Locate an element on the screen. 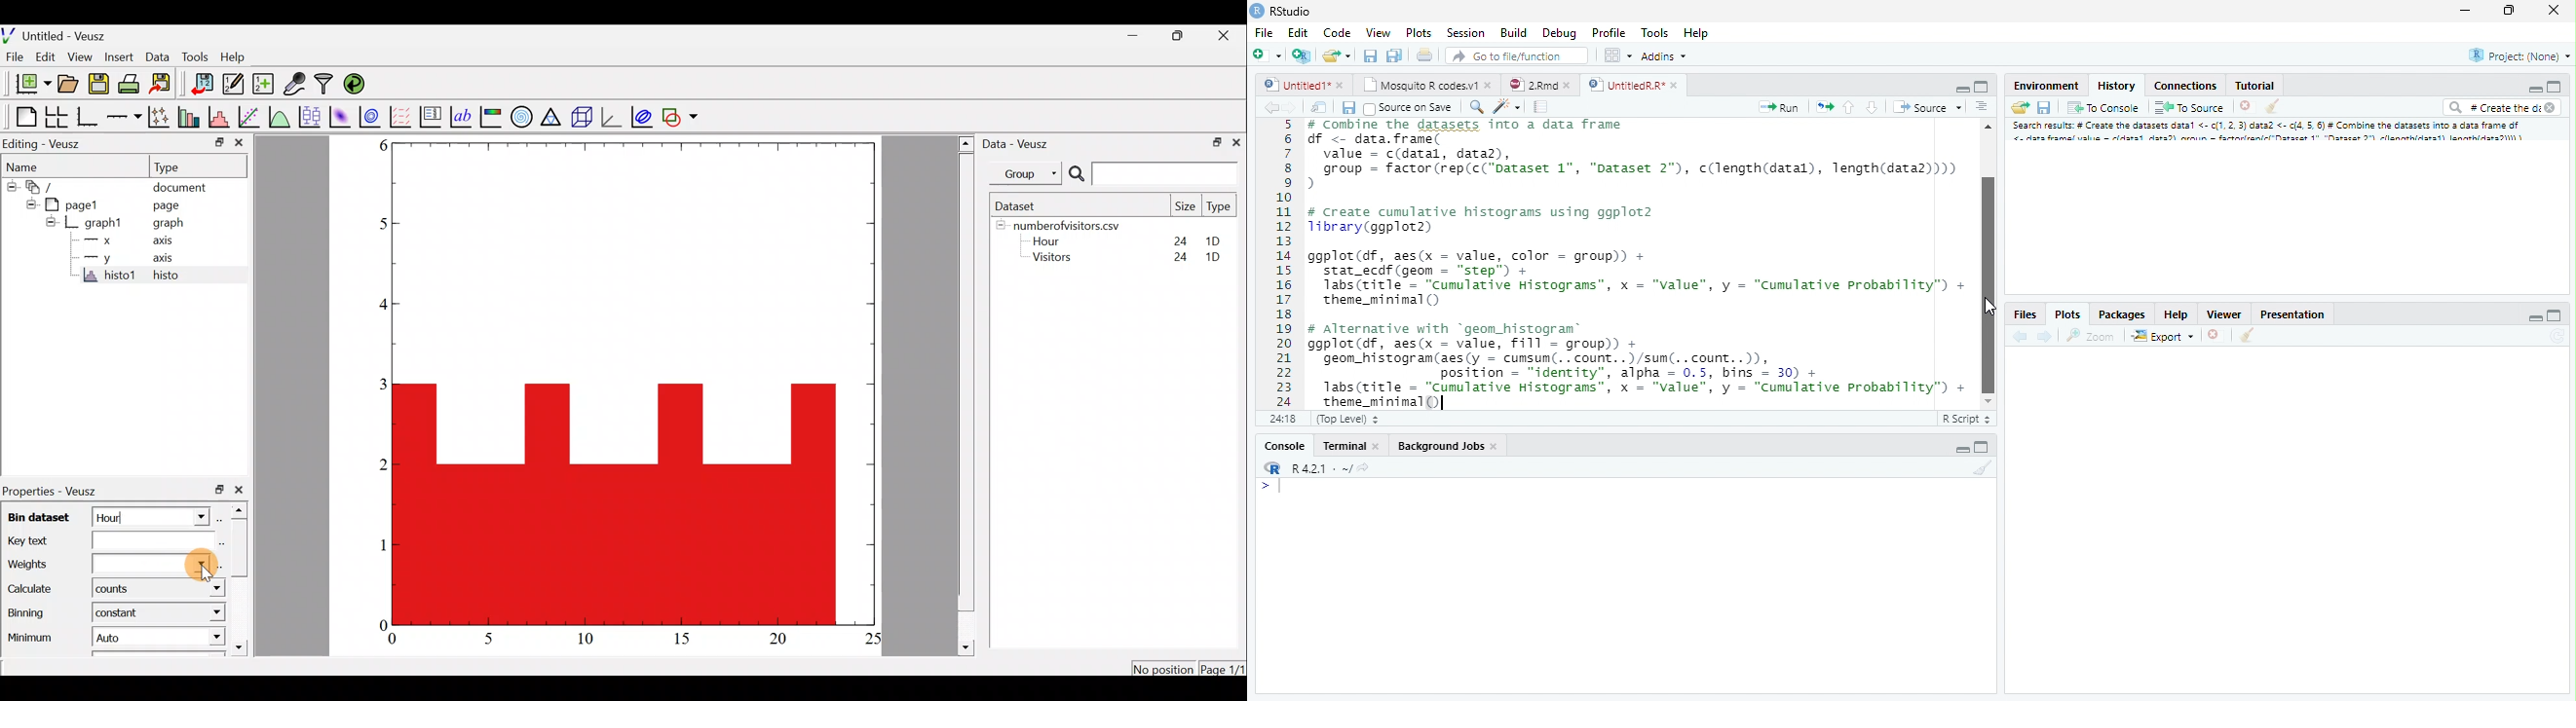 This screenshot has height=728, width=2576. Run is located at coordinates (1779, 107).